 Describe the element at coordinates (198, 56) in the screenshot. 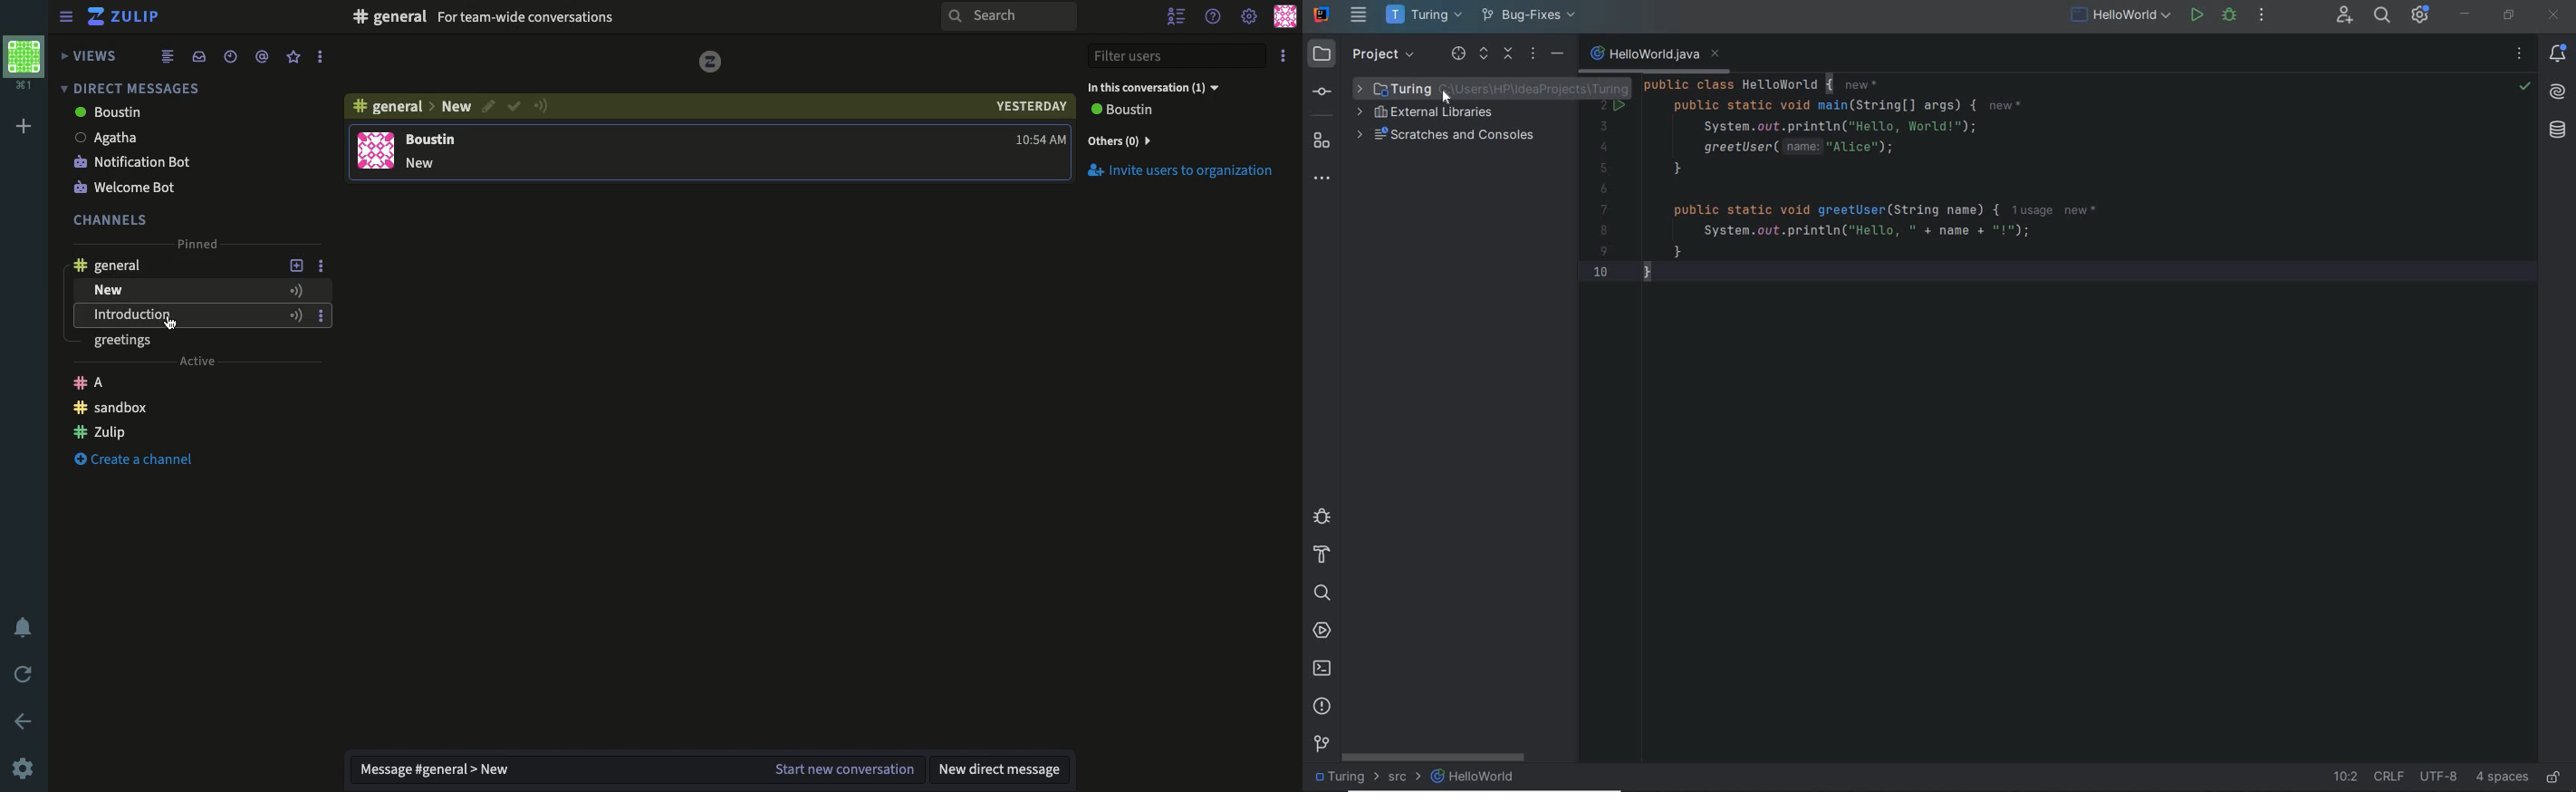

I see `Inbox` at that location.